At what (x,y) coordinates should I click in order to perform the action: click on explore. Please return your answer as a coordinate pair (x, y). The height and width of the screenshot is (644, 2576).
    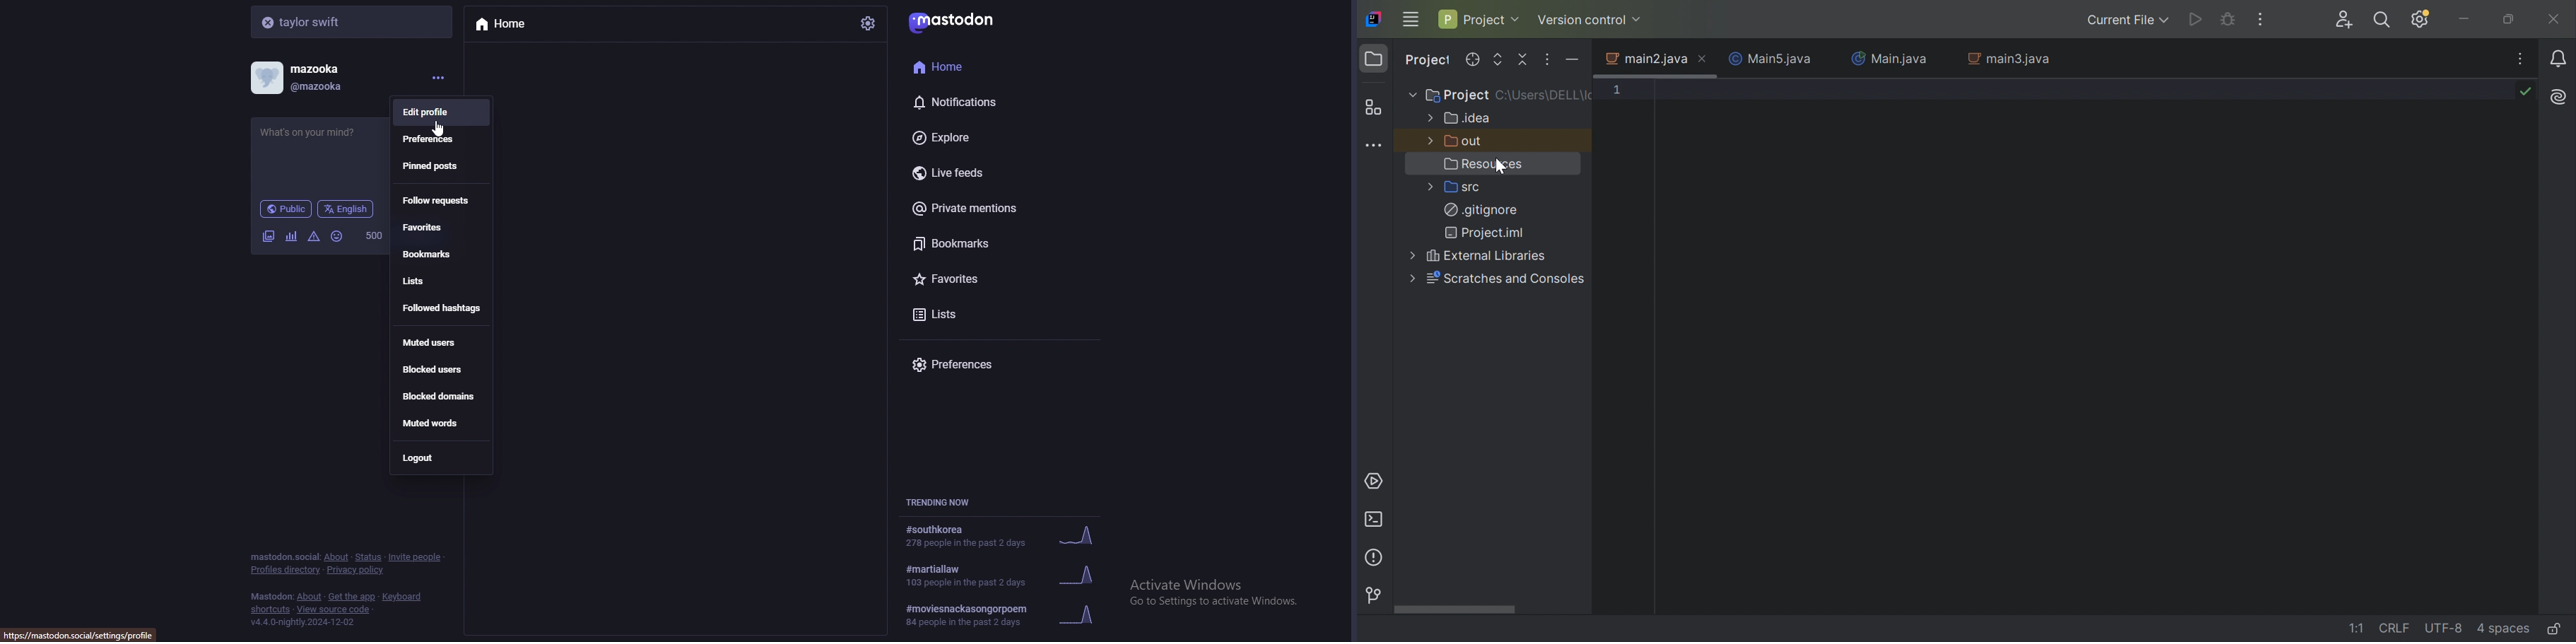
    Looking at the image, I should click on (989, 138).